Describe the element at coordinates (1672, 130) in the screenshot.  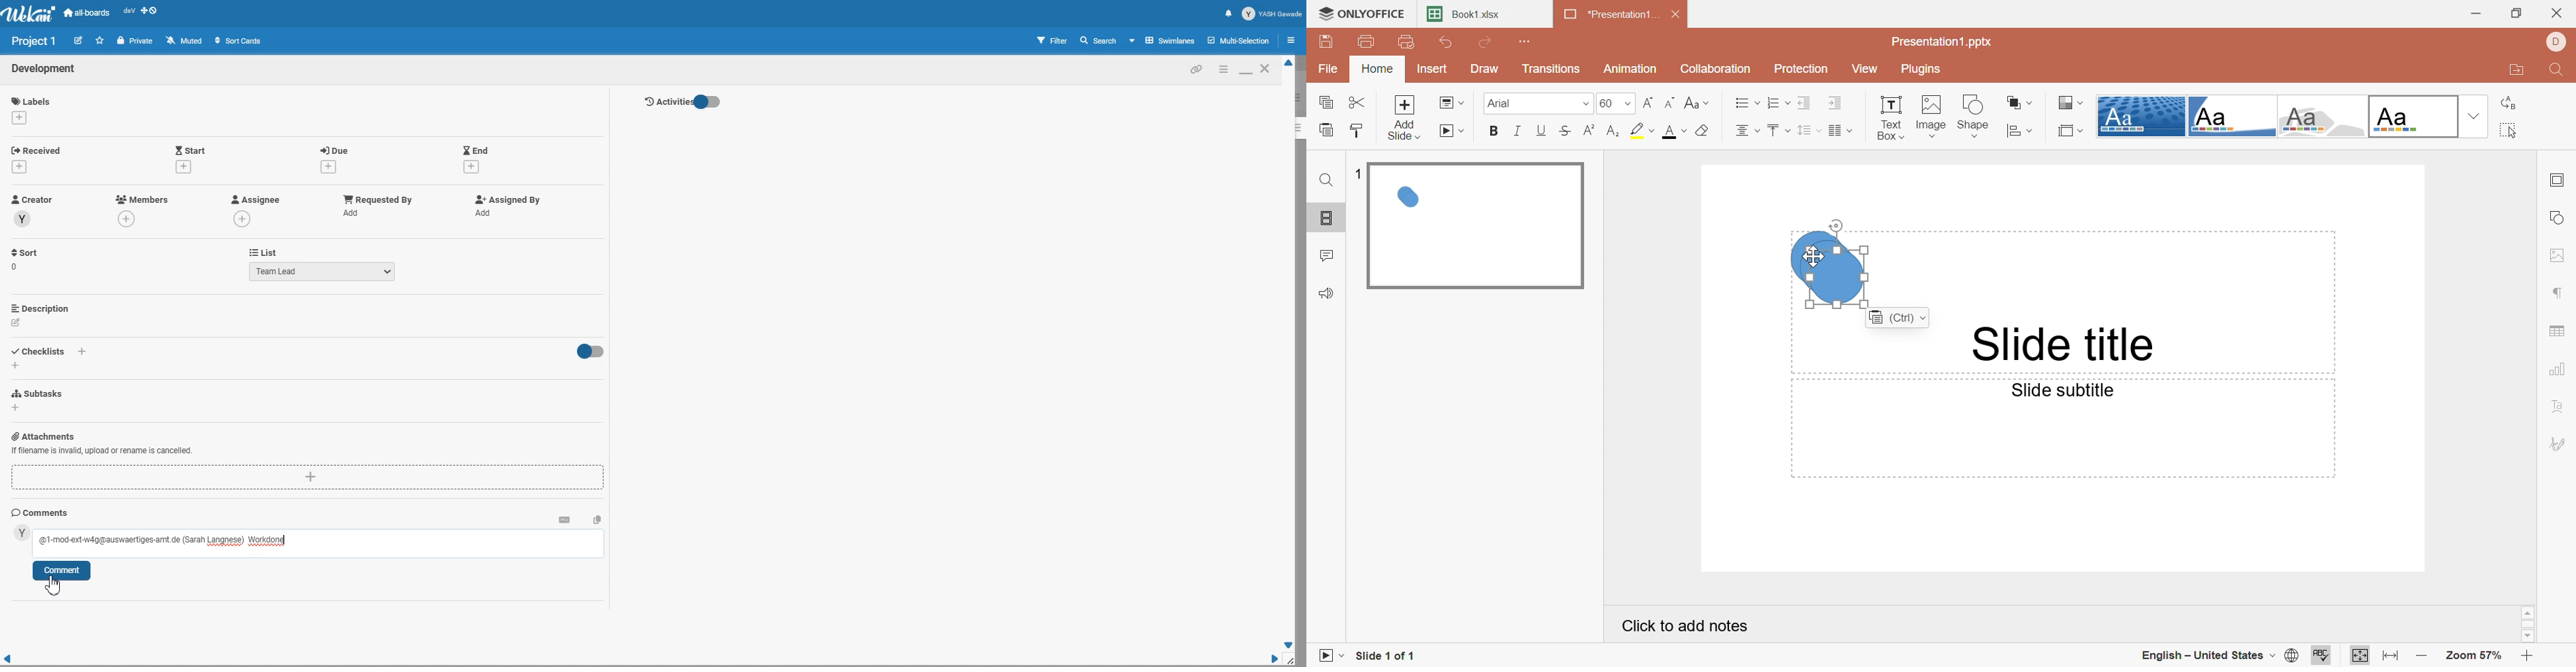
I see `Font color` at that location.